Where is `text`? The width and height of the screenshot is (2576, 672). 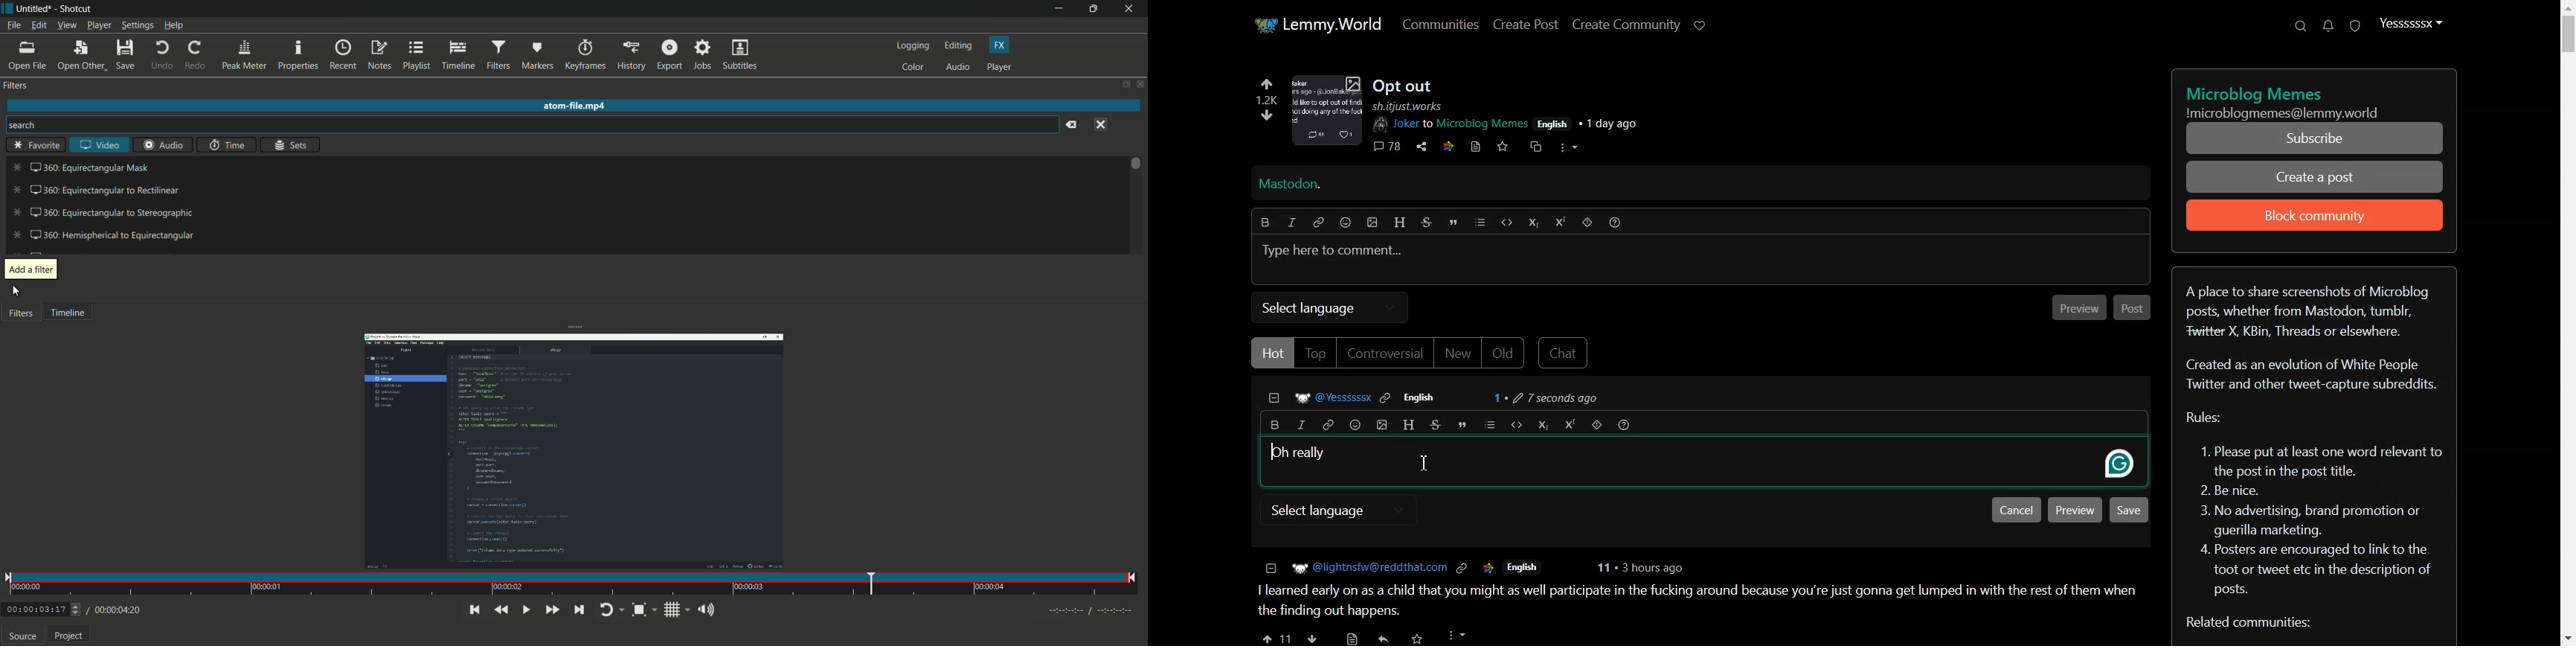 text is located at coordinates (2258, 92).